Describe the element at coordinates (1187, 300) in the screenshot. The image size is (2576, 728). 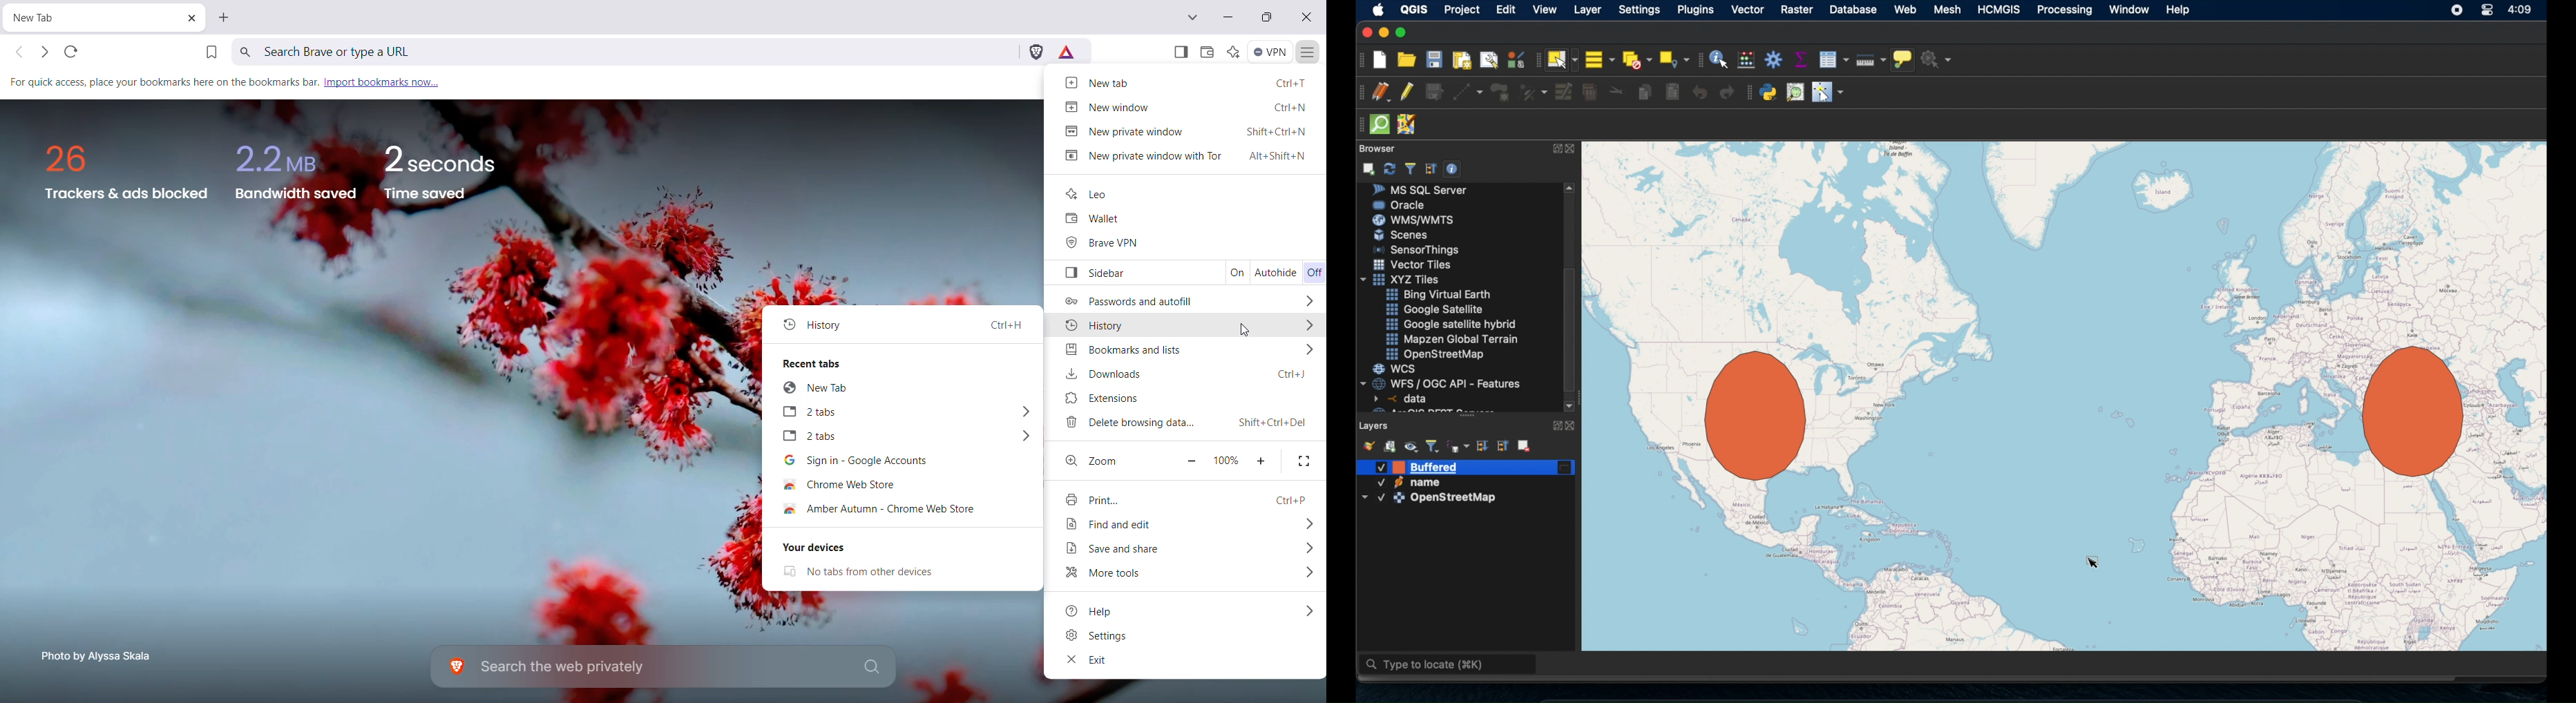
I see `Password and autofill` at that location.